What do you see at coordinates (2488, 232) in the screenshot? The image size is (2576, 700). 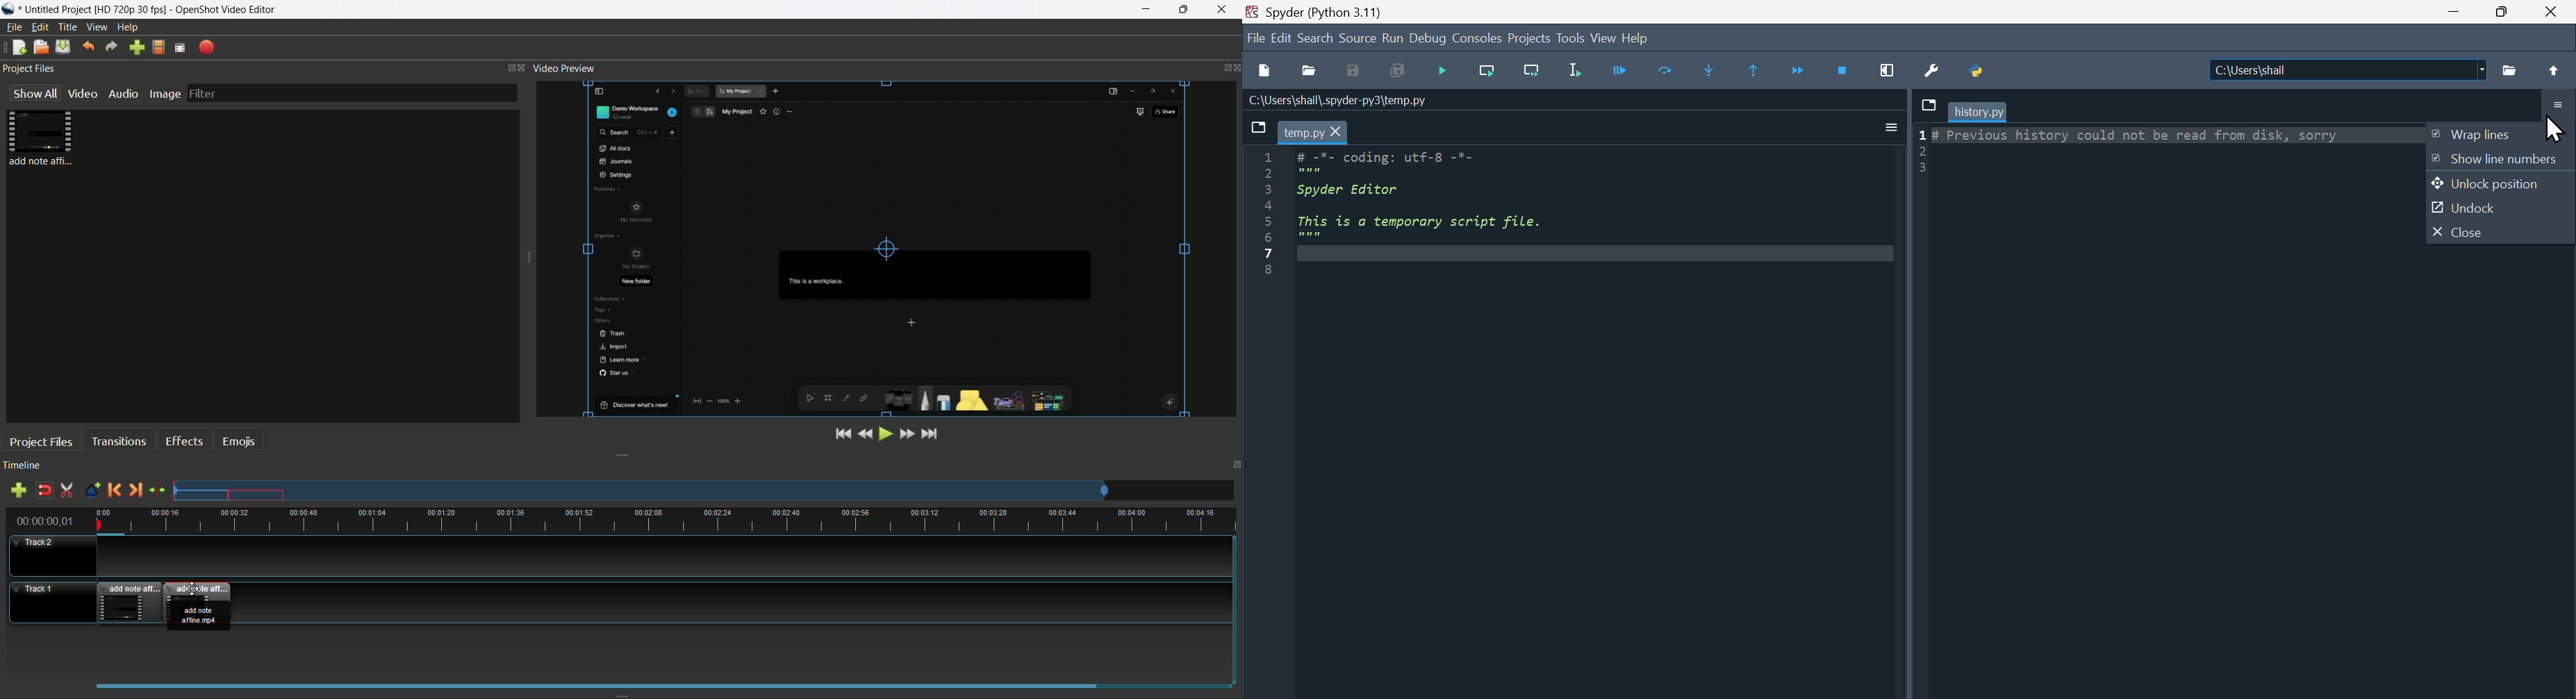 I see `Close` at bounding box center [2488, 232].